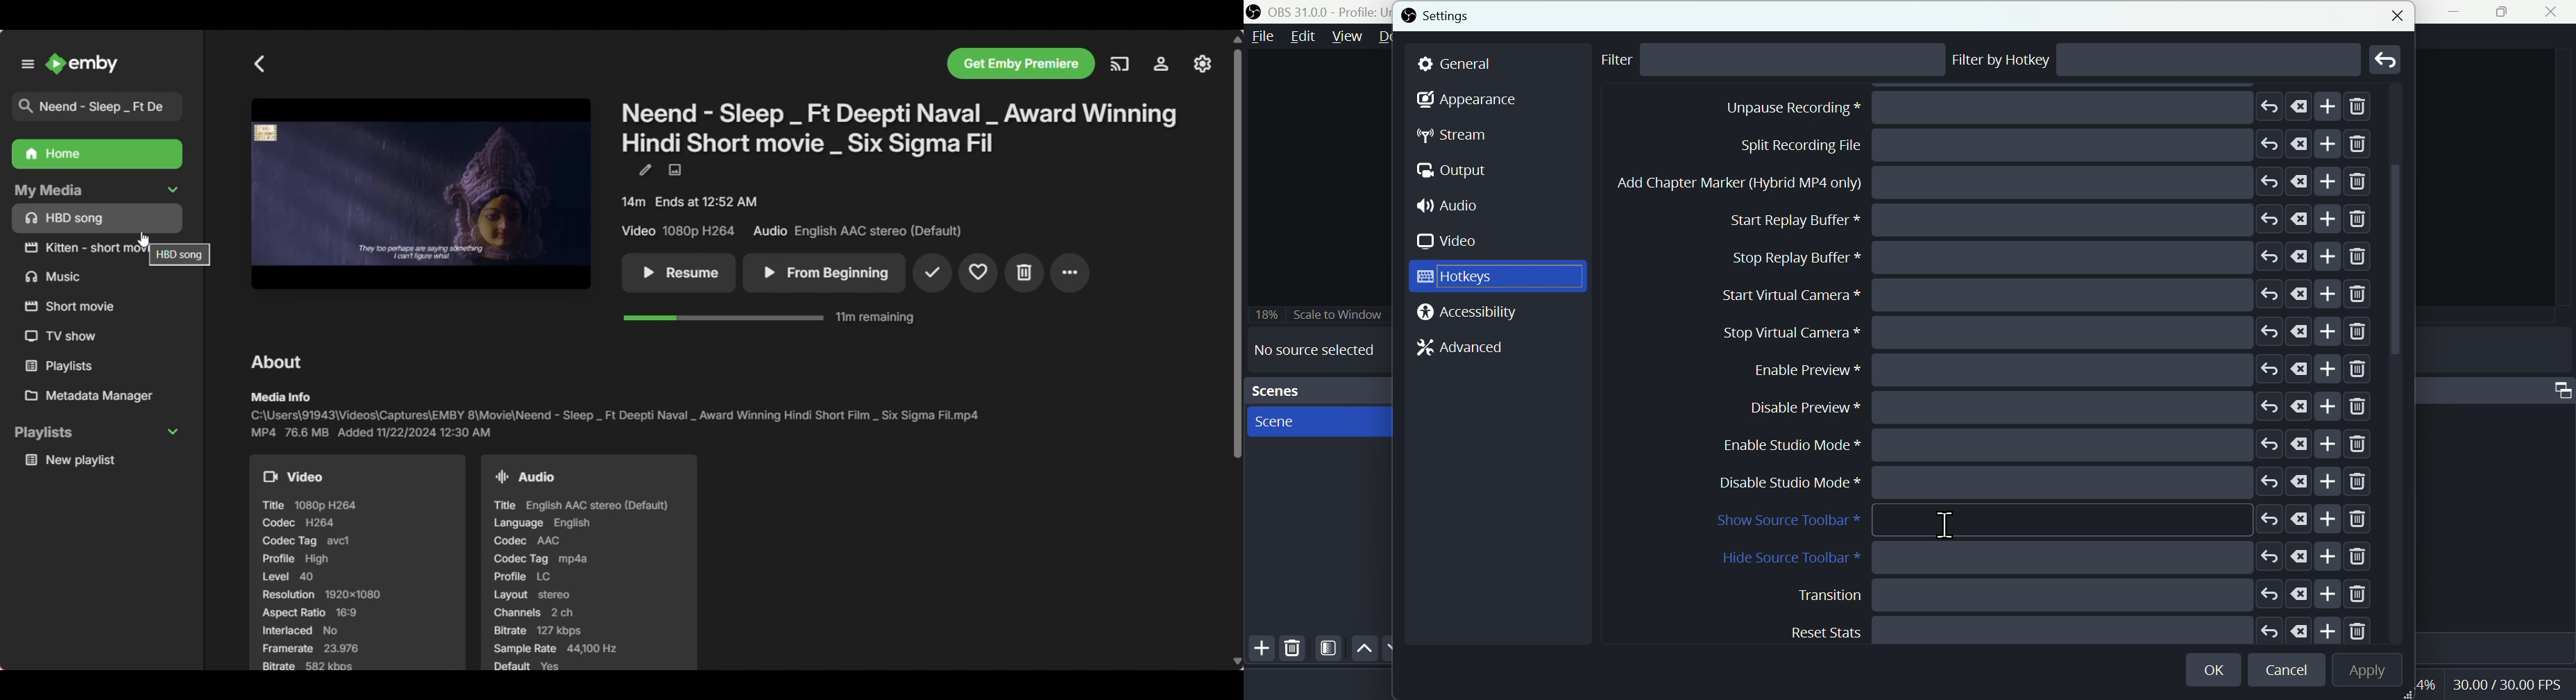  What do you see at coordinates (98, 217) in the screenshot?
I see `Media files under My Media` at bounding box center [98, 217].